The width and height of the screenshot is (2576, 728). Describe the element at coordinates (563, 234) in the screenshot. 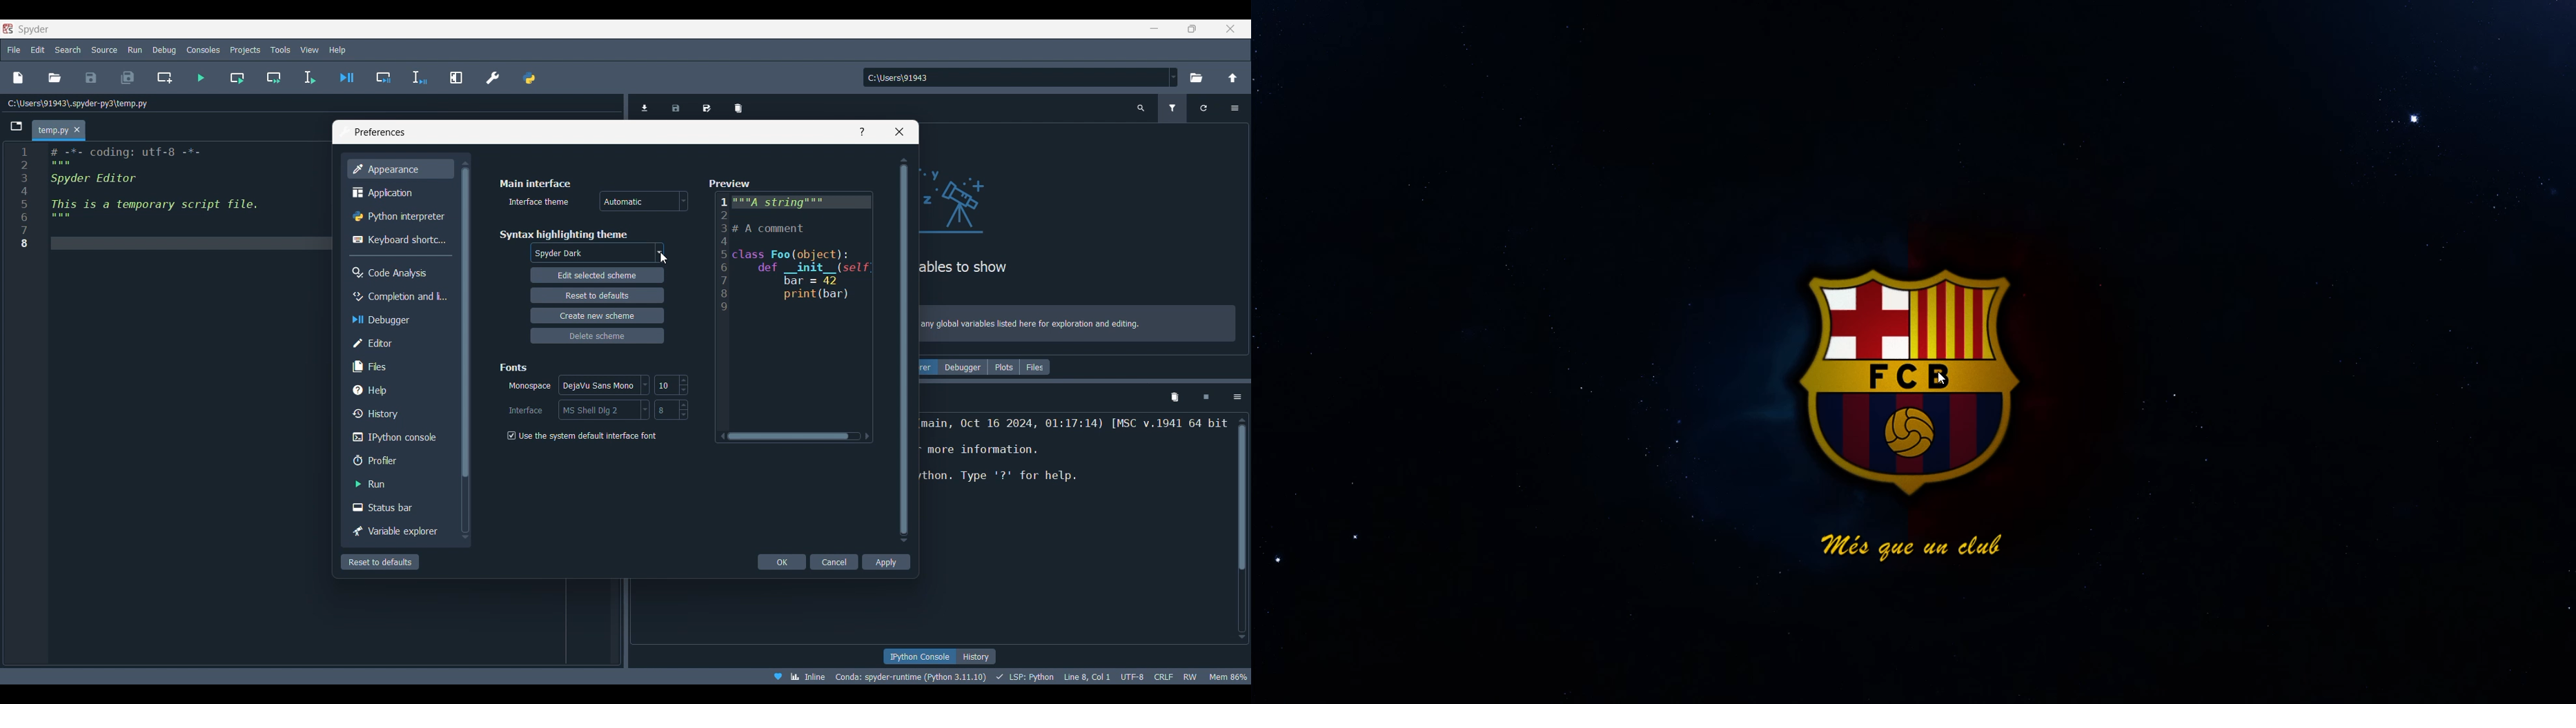

I see `Section title` at that location.